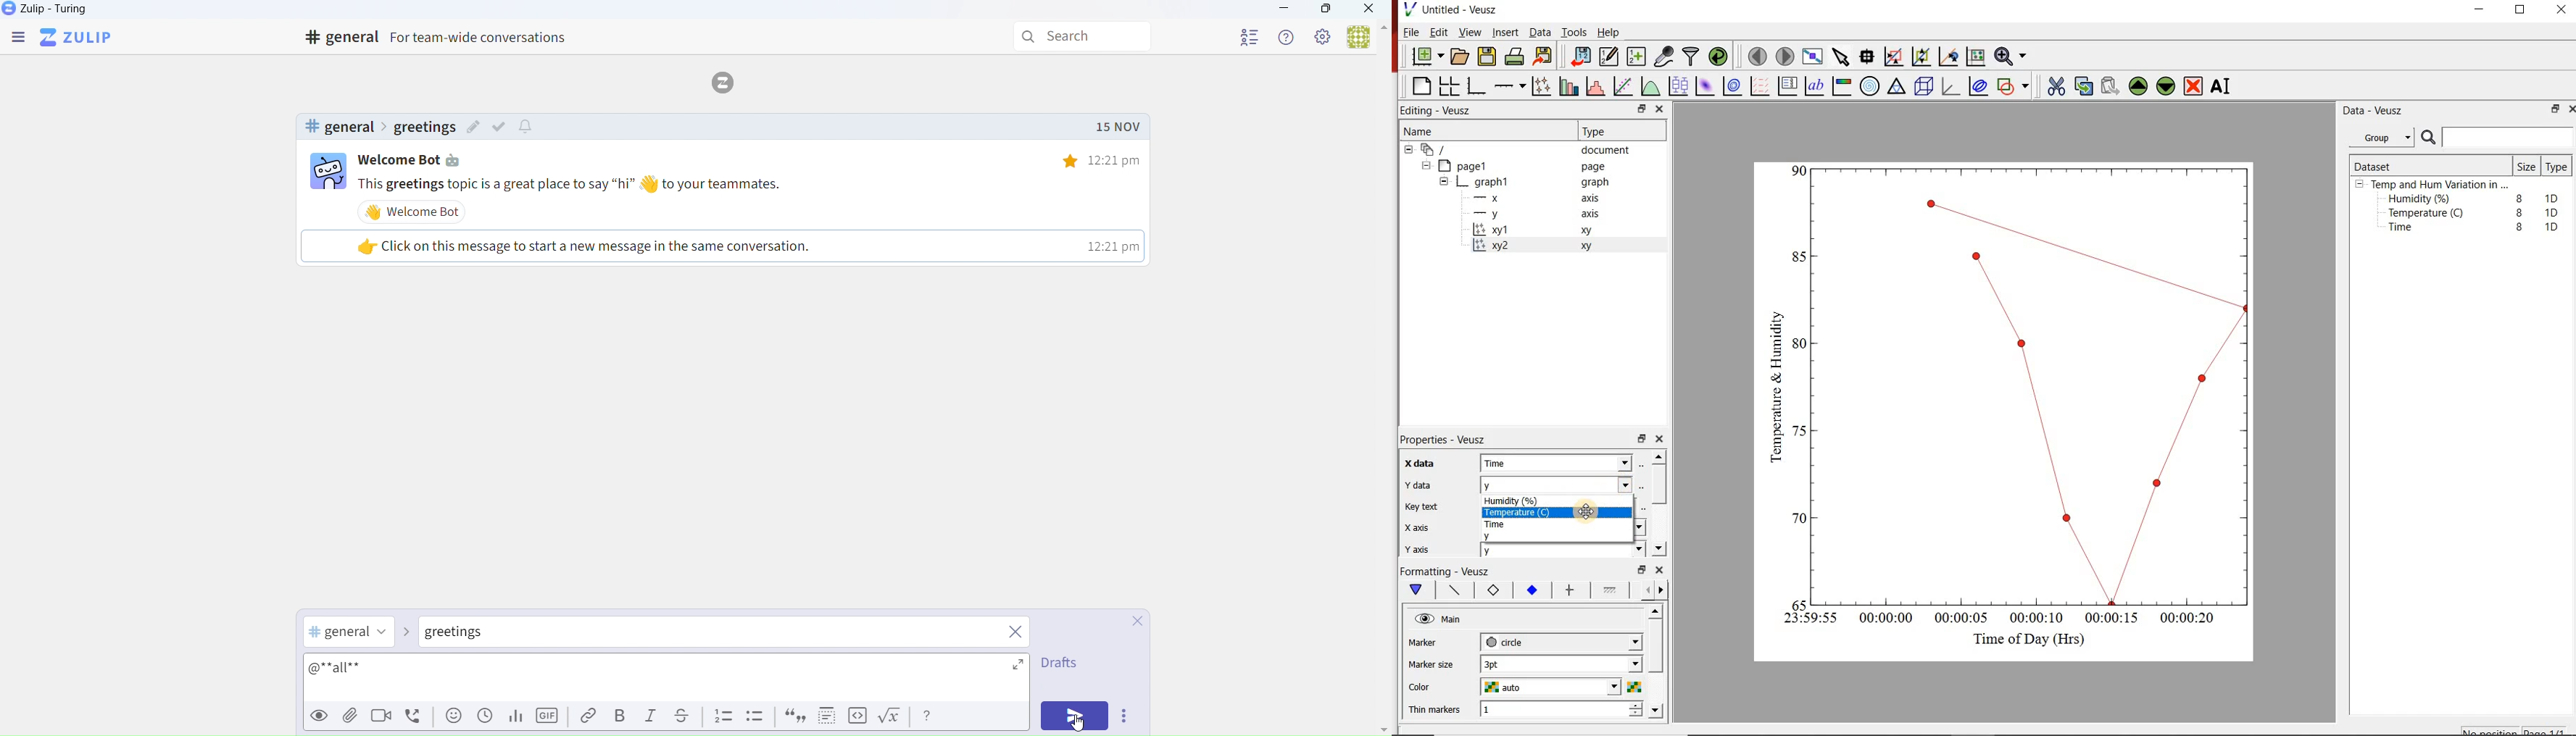  I want to click on y, so click(1500, 536).